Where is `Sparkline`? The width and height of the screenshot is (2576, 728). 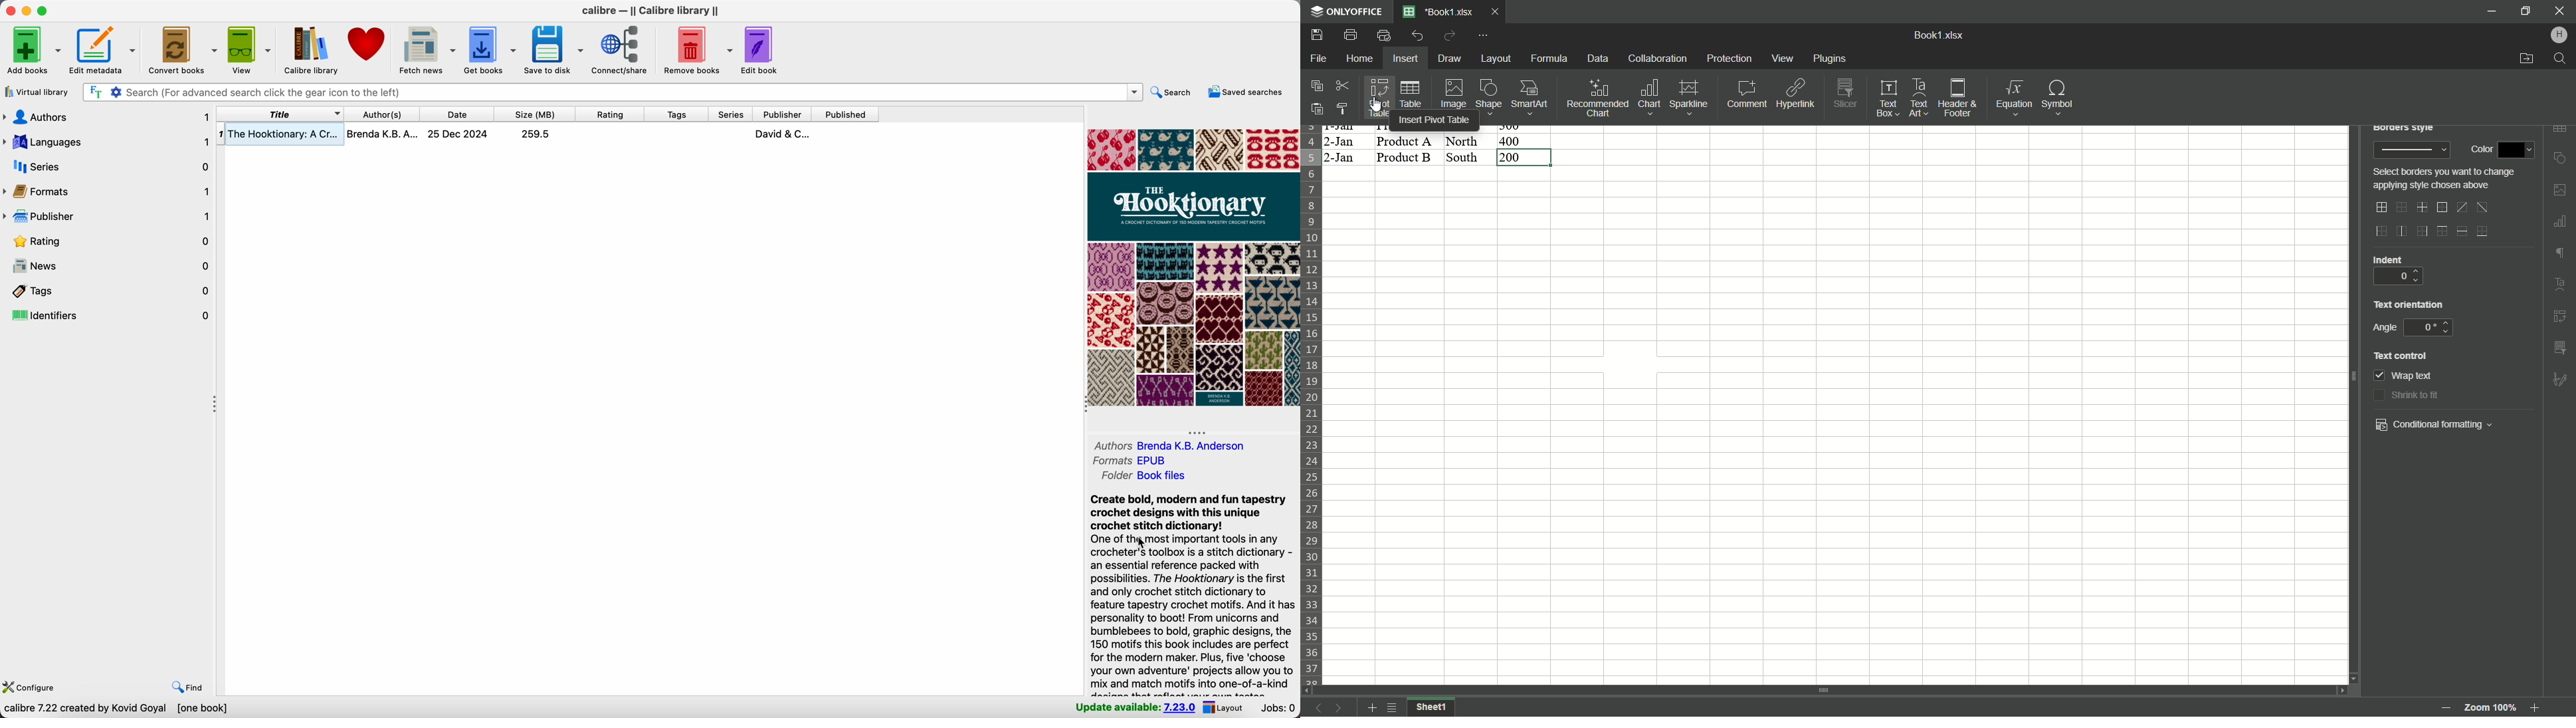
Sparkline is located at coordinates (1690, 98).